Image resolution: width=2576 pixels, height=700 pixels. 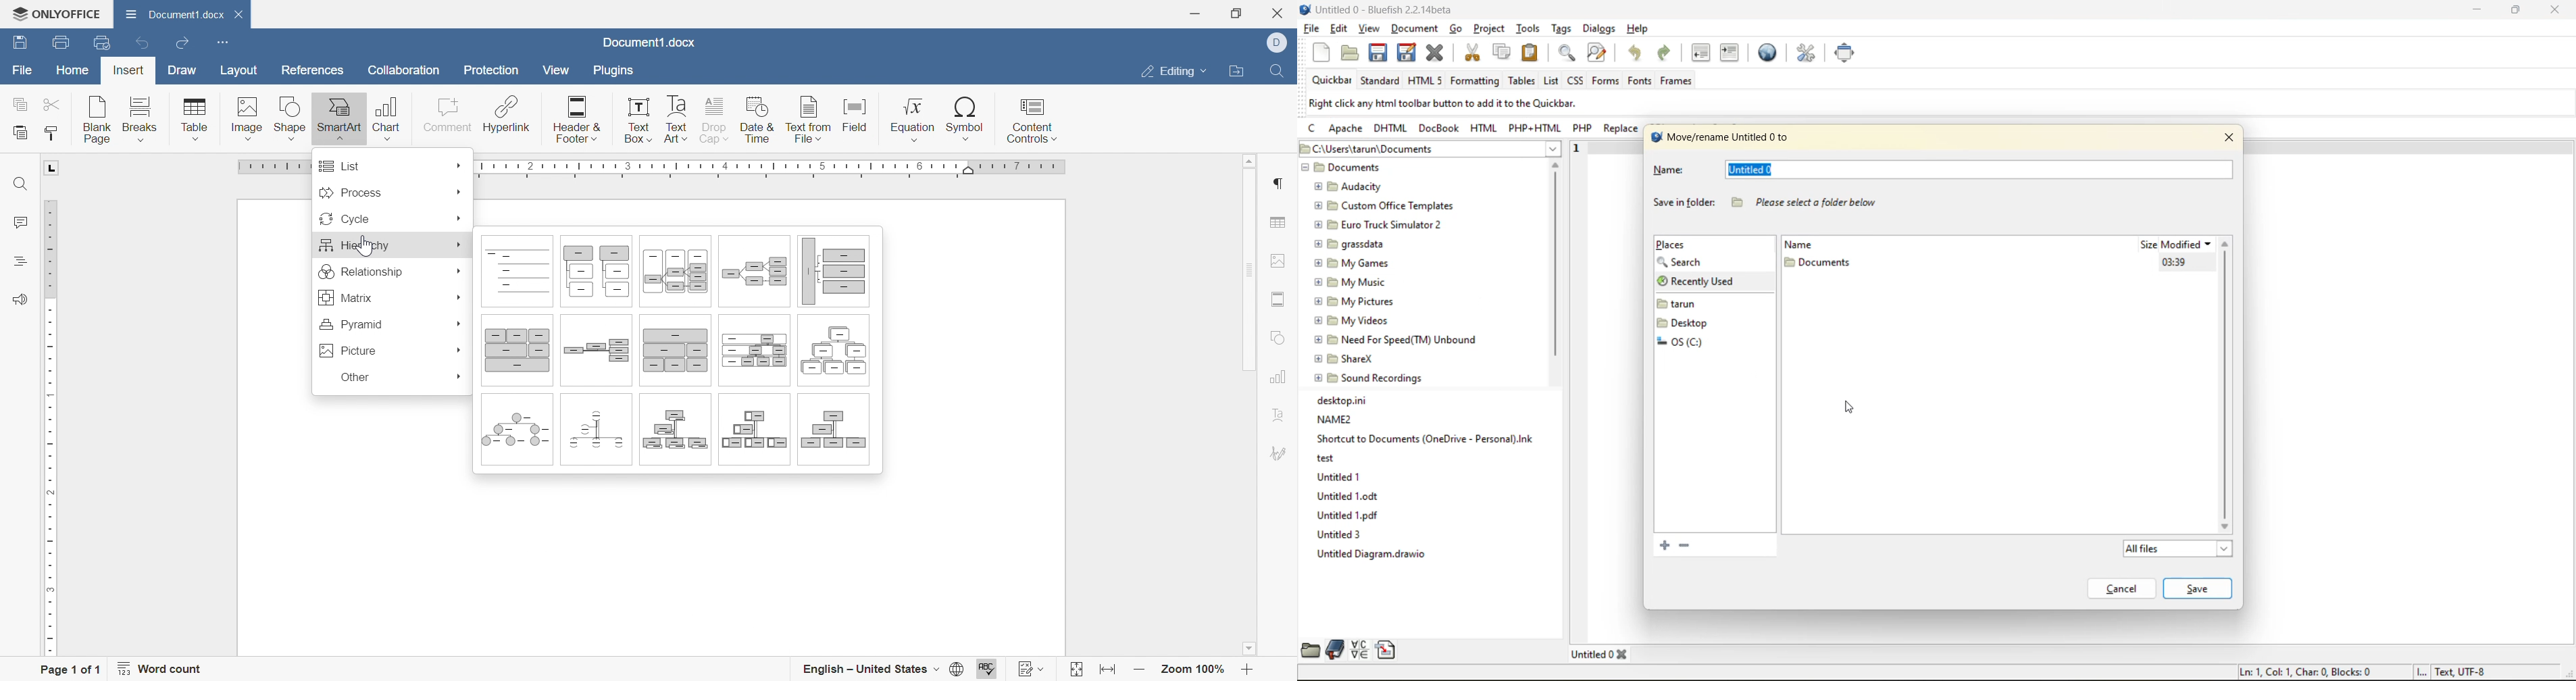 I want to click on More, so click(x=461, y=219).